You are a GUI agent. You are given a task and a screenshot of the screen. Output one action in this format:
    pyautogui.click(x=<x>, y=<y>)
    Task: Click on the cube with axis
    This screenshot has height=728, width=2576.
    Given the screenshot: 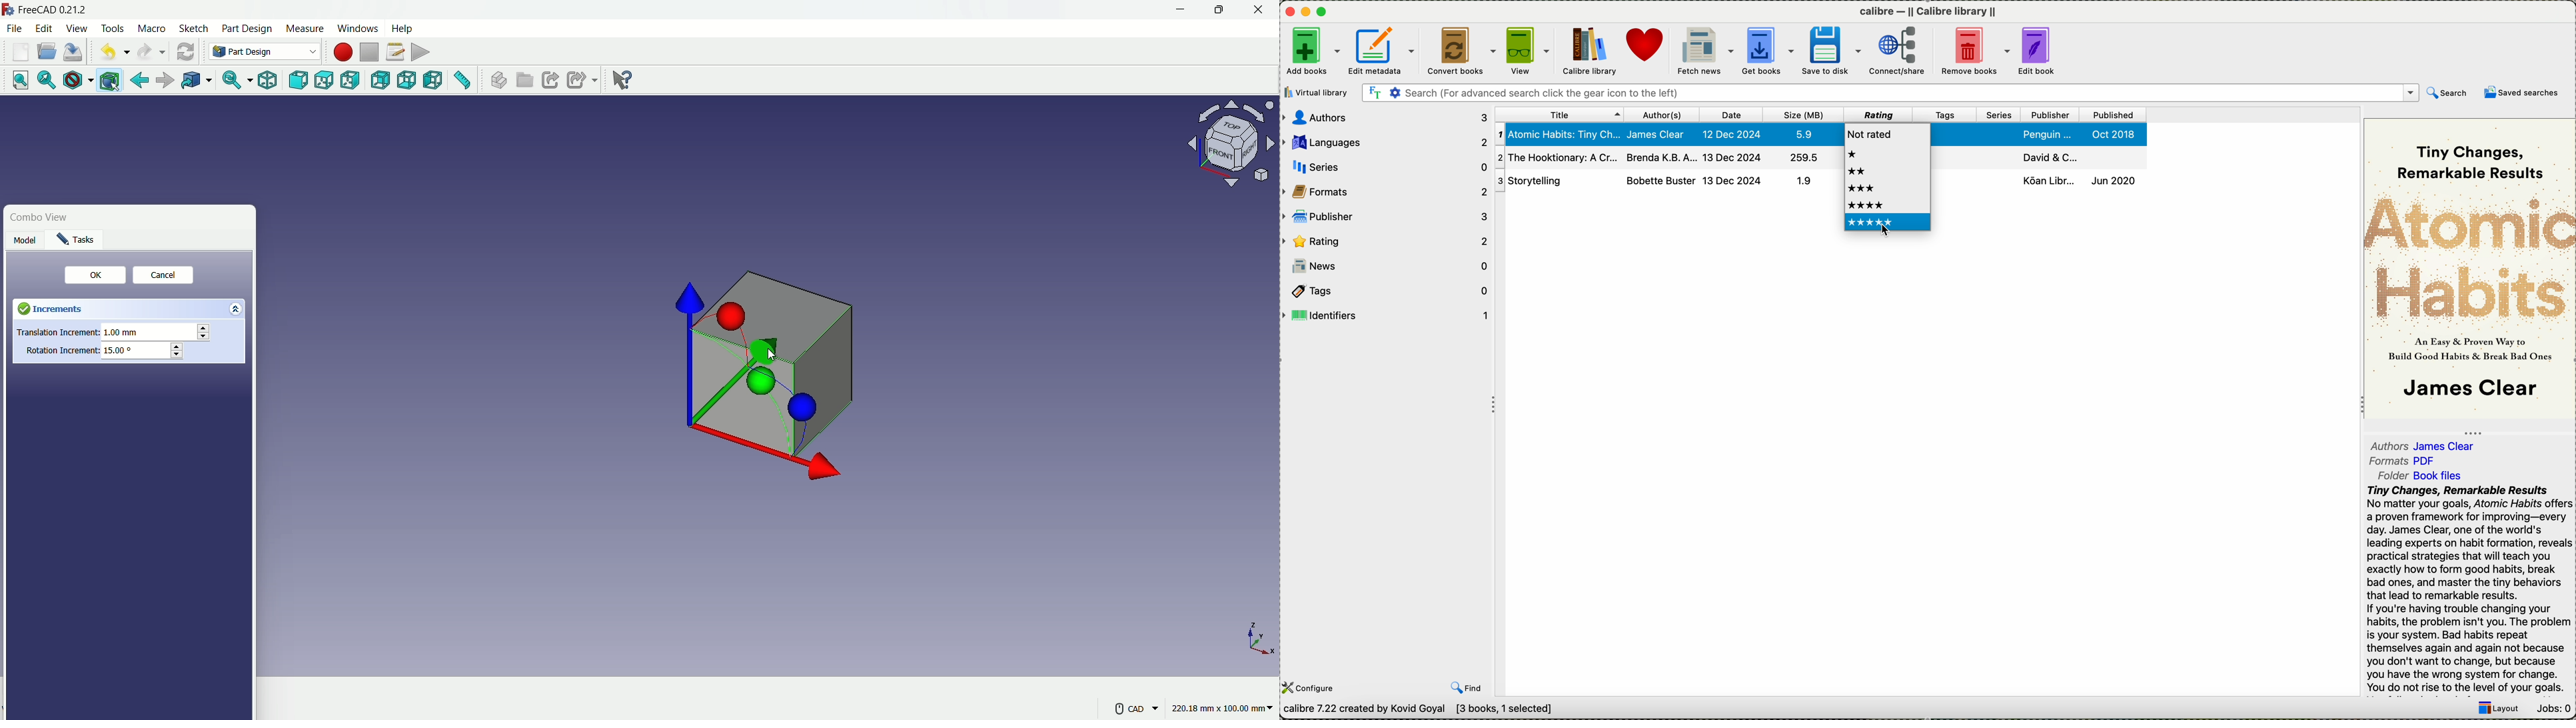 What is the action you would take?
    pyautogui.click(x=775, y=372)
    